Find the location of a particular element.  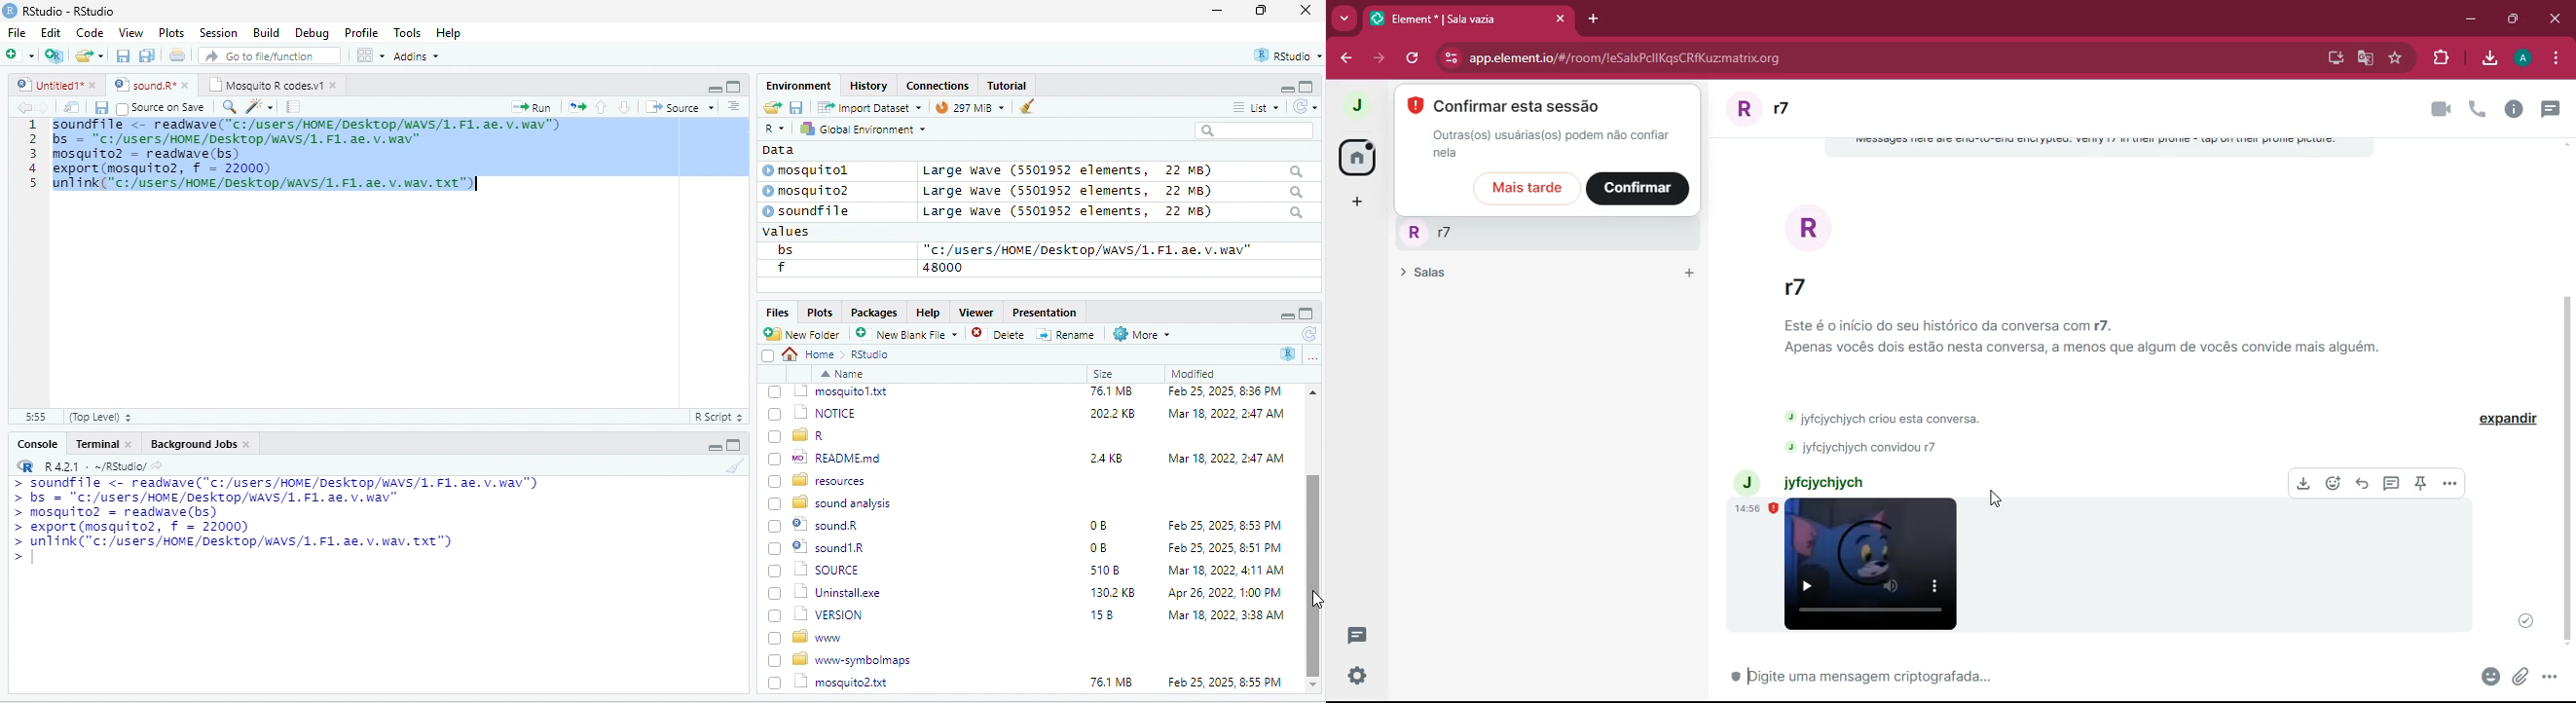

rstudio is located at coordinates (1284, 56).